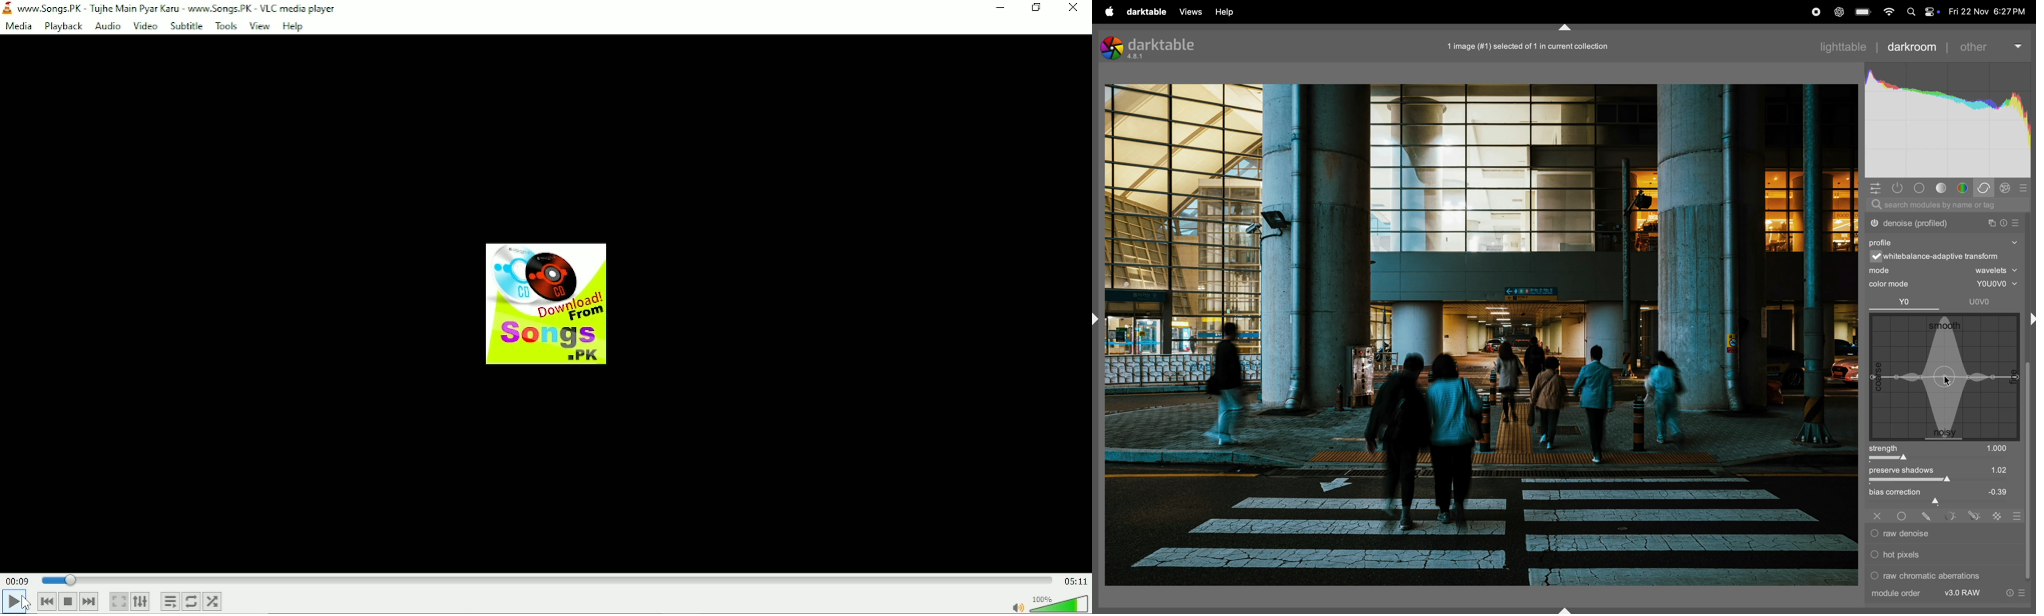 This screenshot has height=616, width=2044. I want to click on presets, so click(2026, 593).